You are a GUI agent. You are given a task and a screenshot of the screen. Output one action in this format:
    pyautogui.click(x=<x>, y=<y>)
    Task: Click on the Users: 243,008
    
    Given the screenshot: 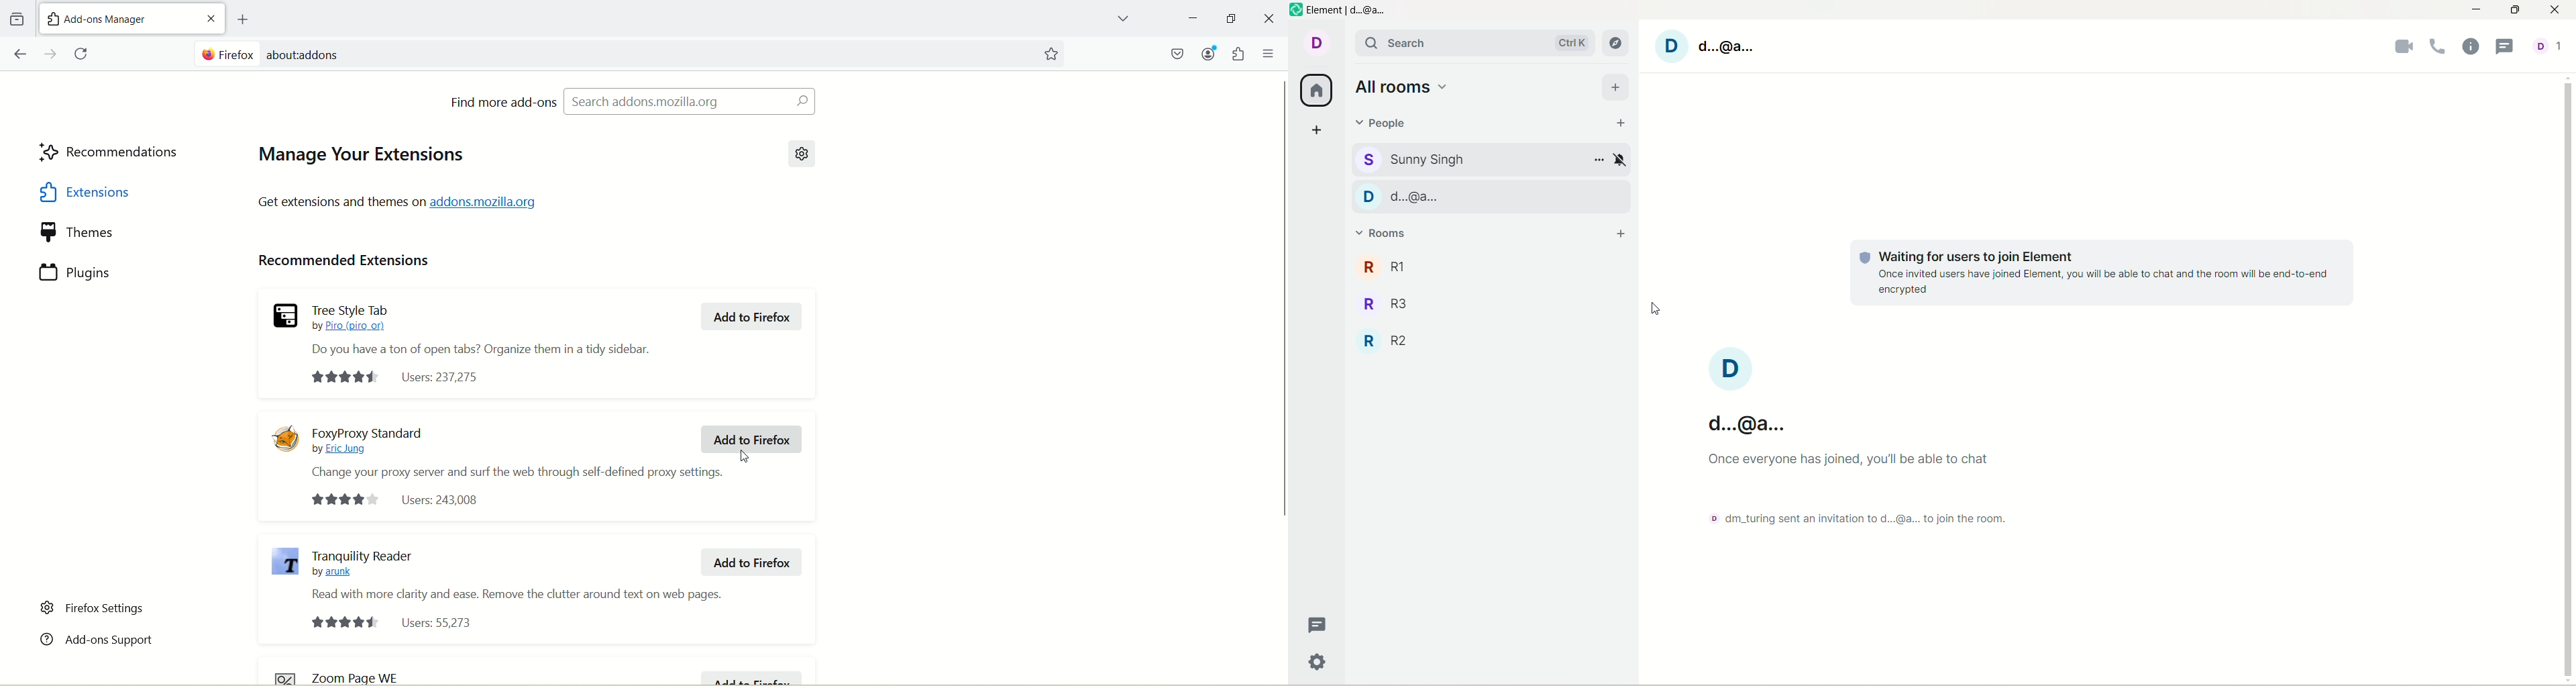 What is the action you would take?
    pyautogui.click(x=395, y=499)
    